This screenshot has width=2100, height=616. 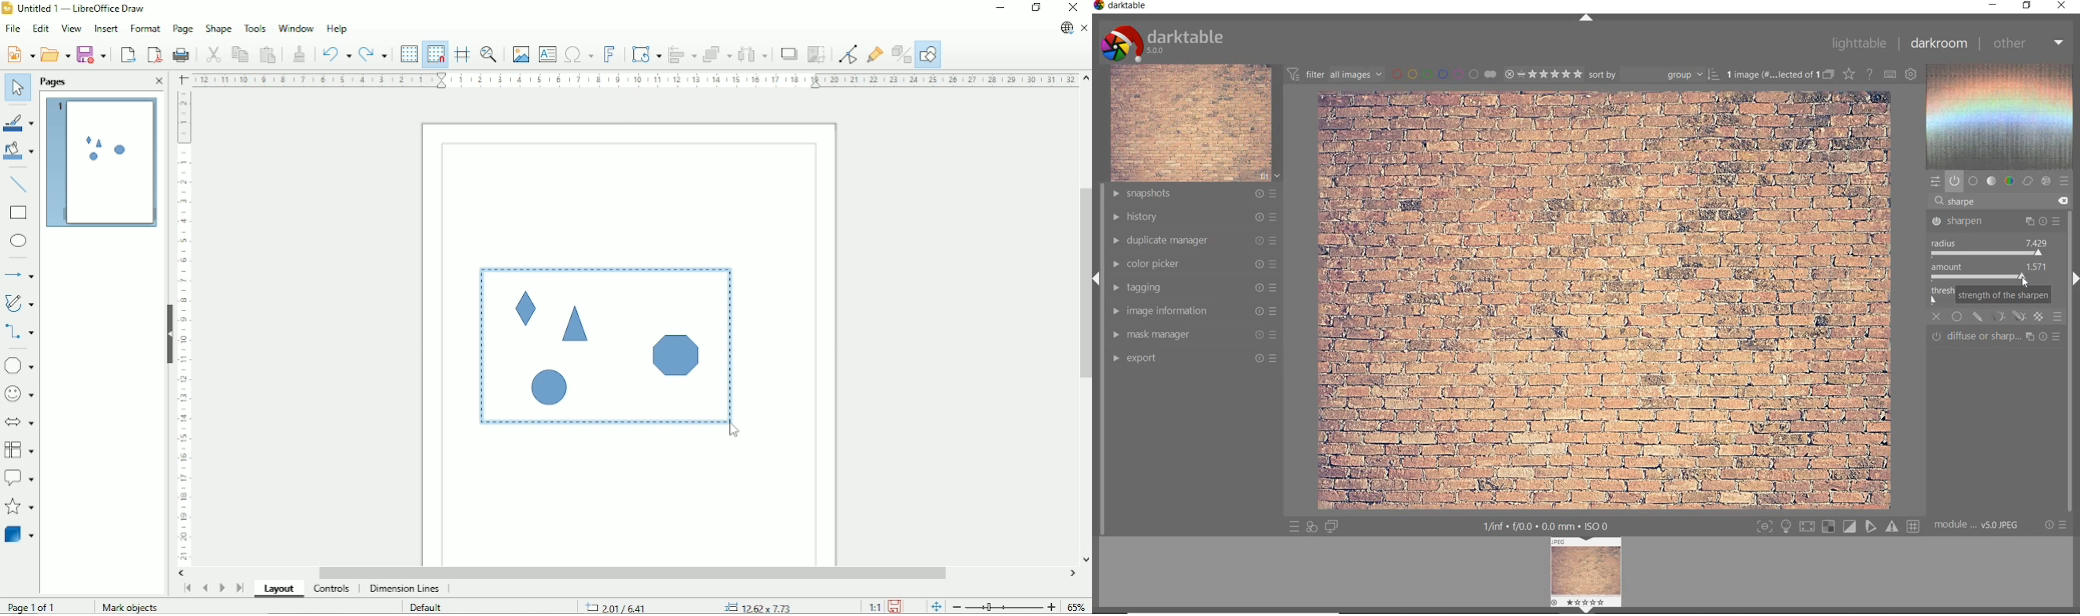 I want to click on Insert image, so click(x=520, y=53).